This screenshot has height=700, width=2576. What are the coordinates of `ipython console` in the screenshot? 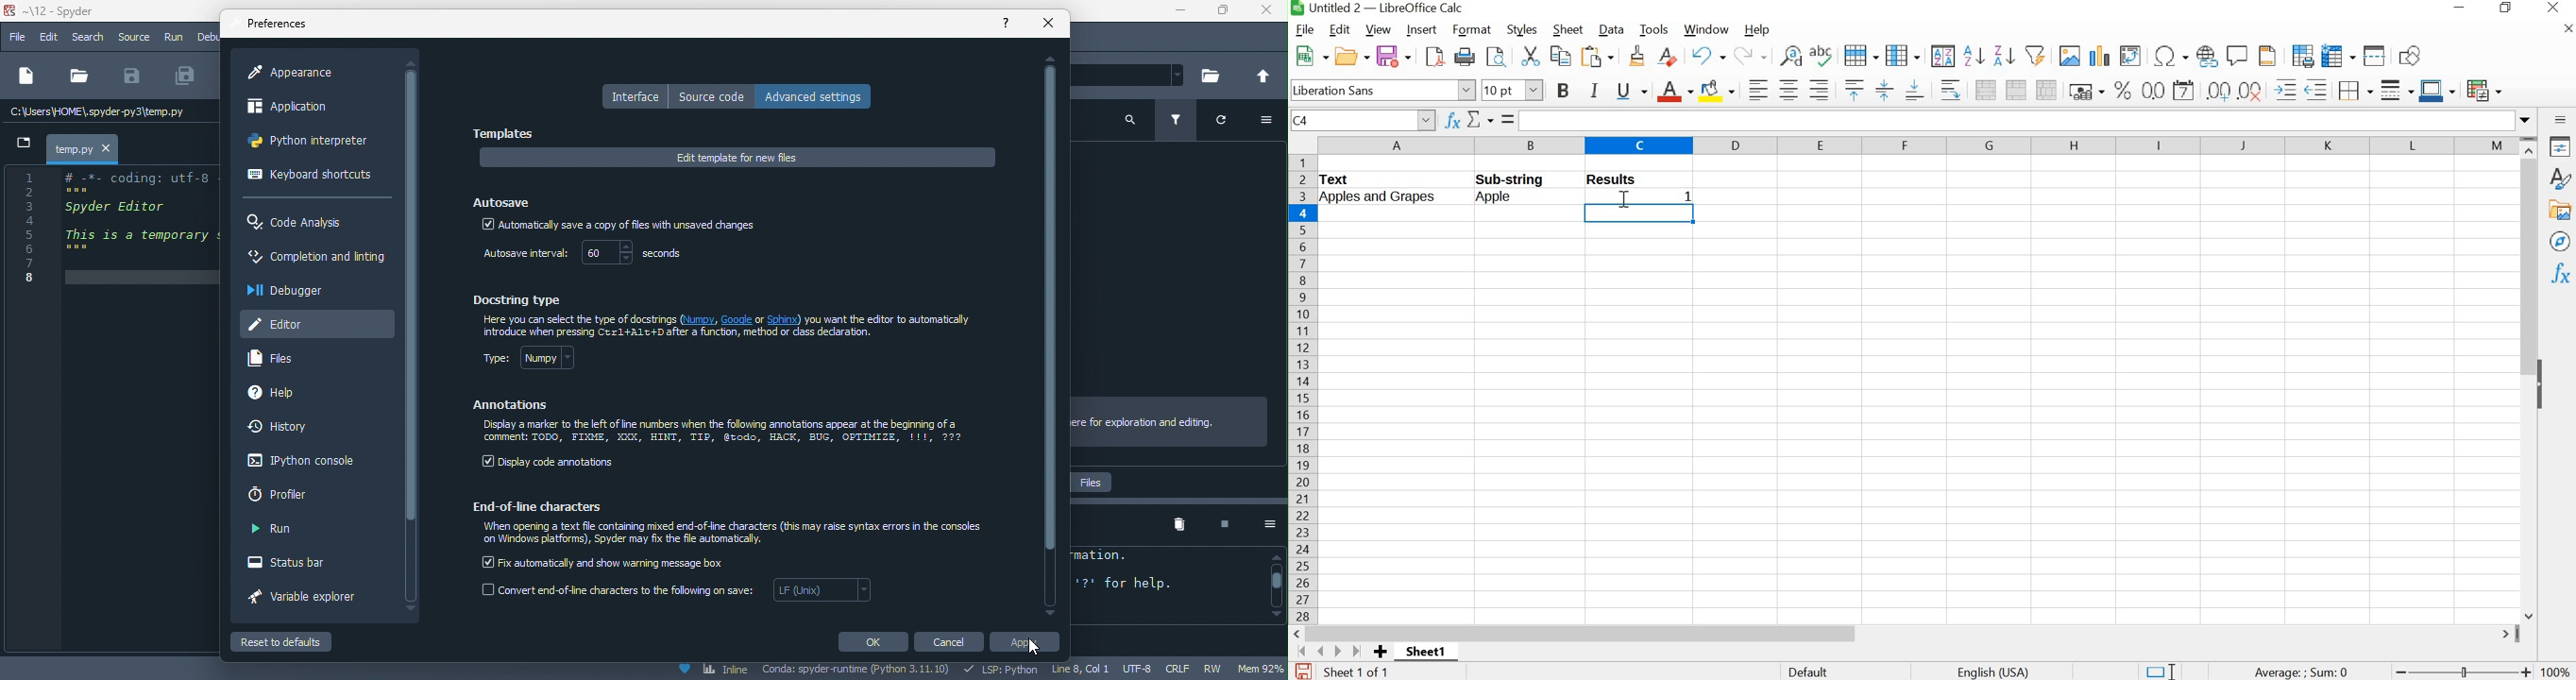 It's located at (297, 462).